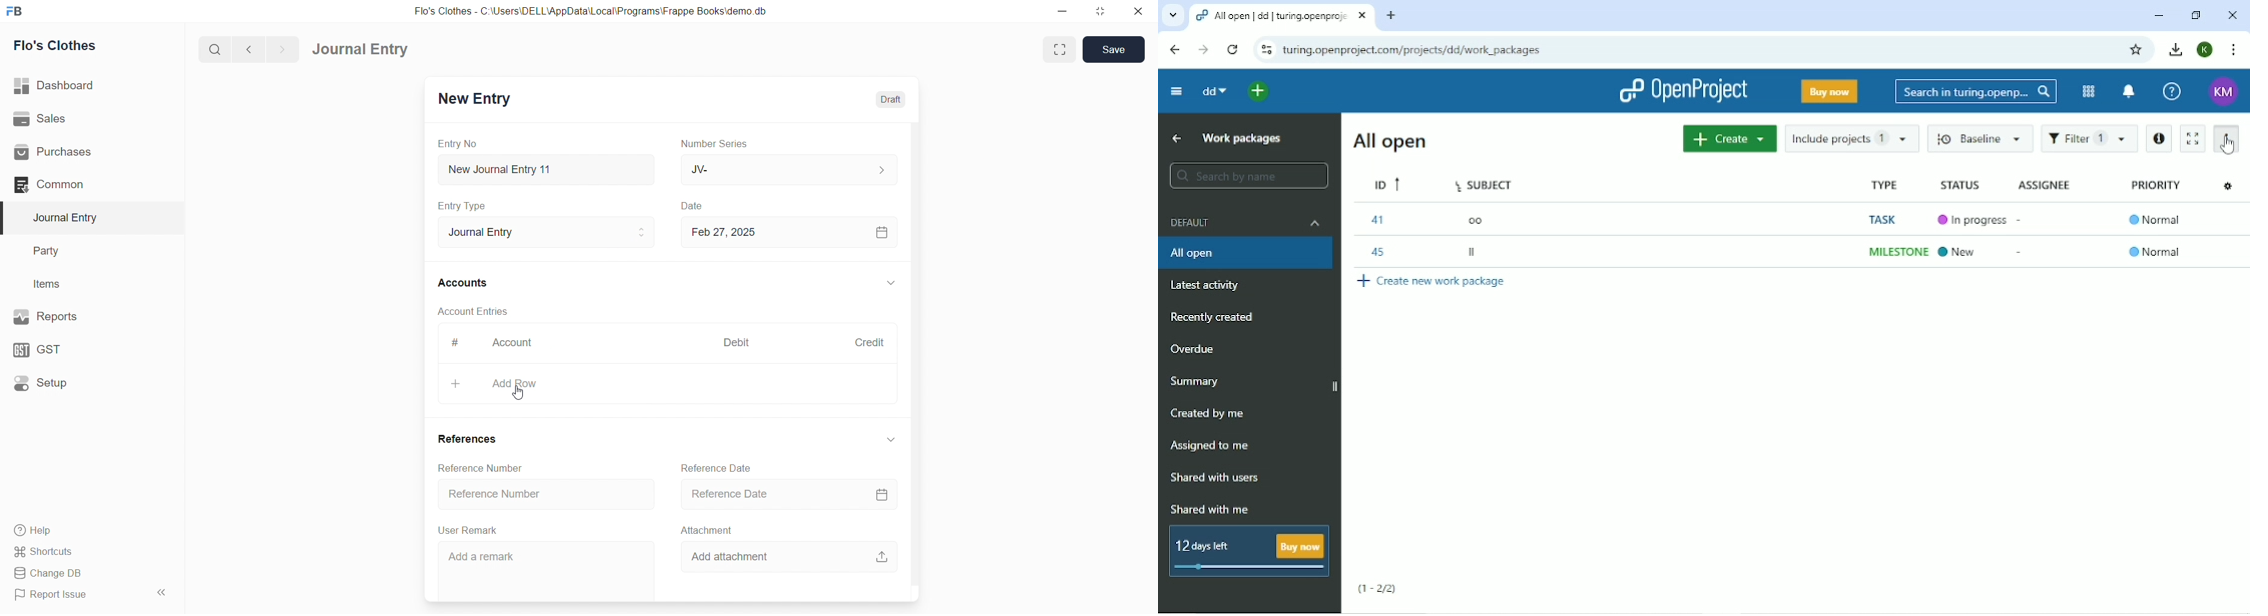  What do you see at coordinates (590, 10) in the screenshot?
I see `Flo's Clothes - C:\Users\DELL\AppData\Local\Programs\Frappe Books\demo.db` at bounding box center [590, 10].